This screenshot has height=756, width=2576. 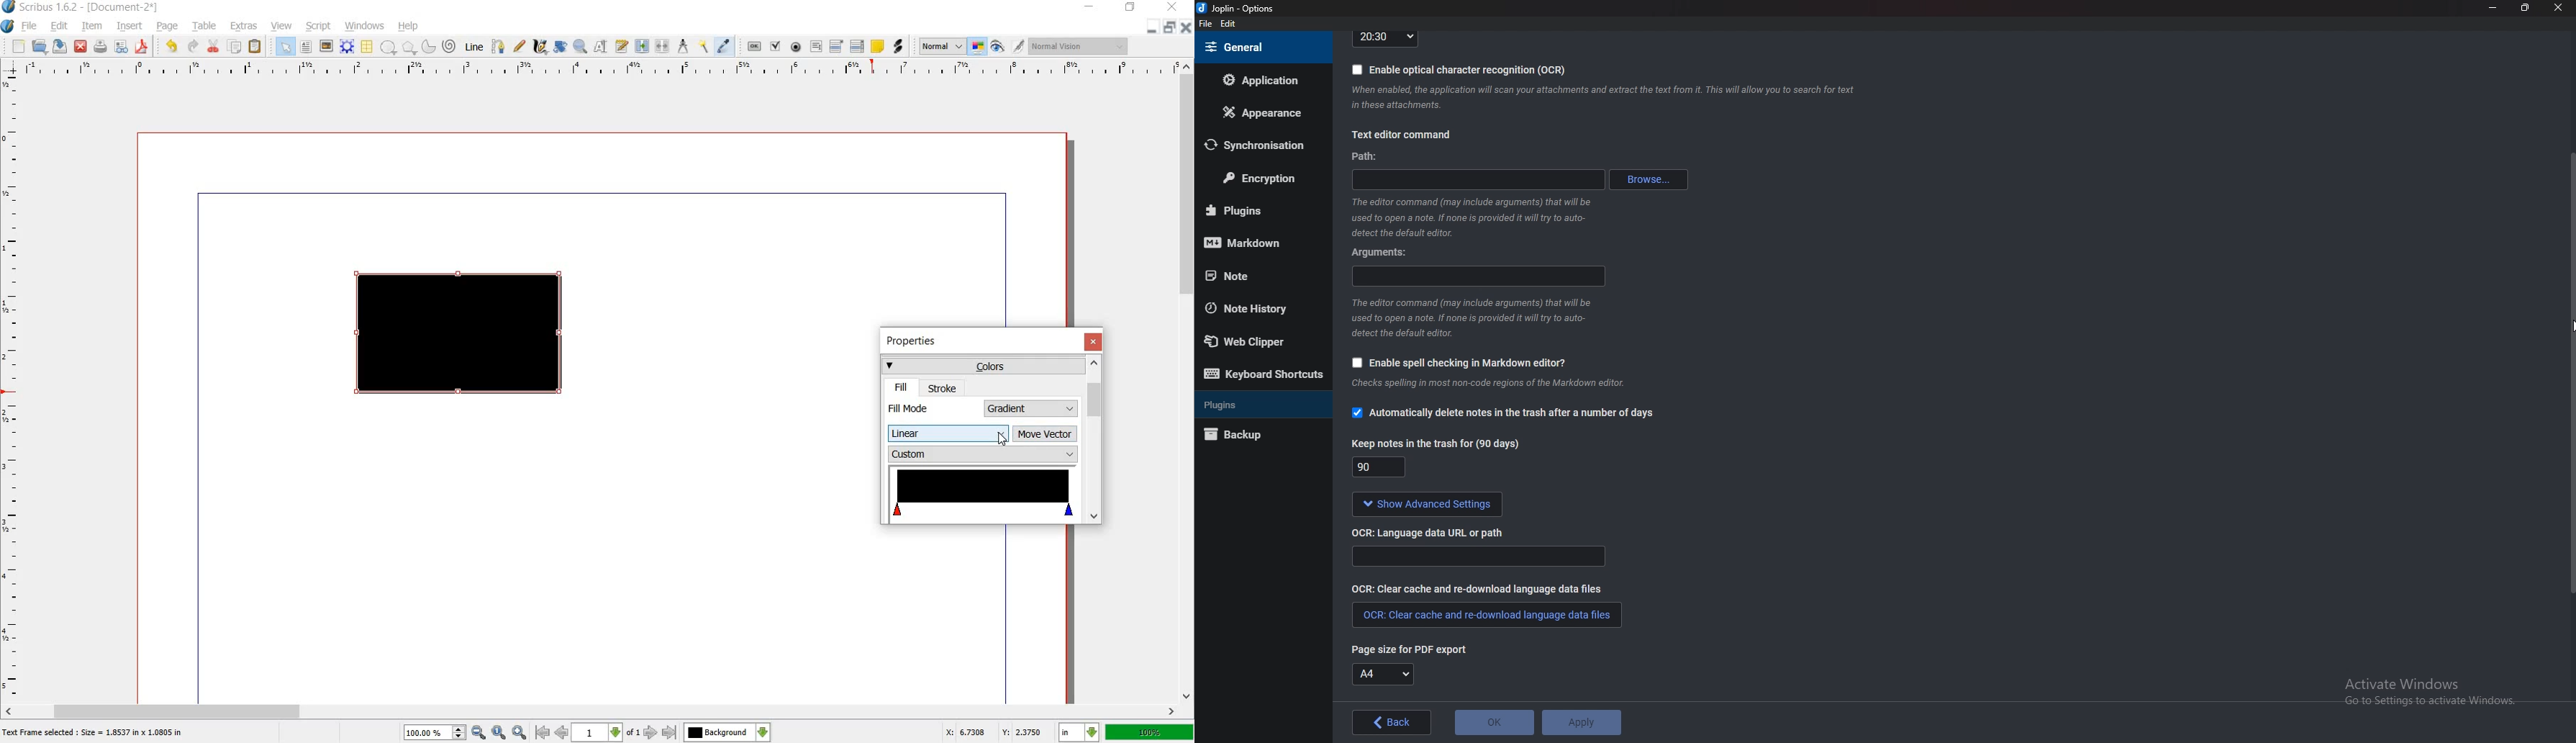 I want to click on O C R, so click(x=1434, y=531).